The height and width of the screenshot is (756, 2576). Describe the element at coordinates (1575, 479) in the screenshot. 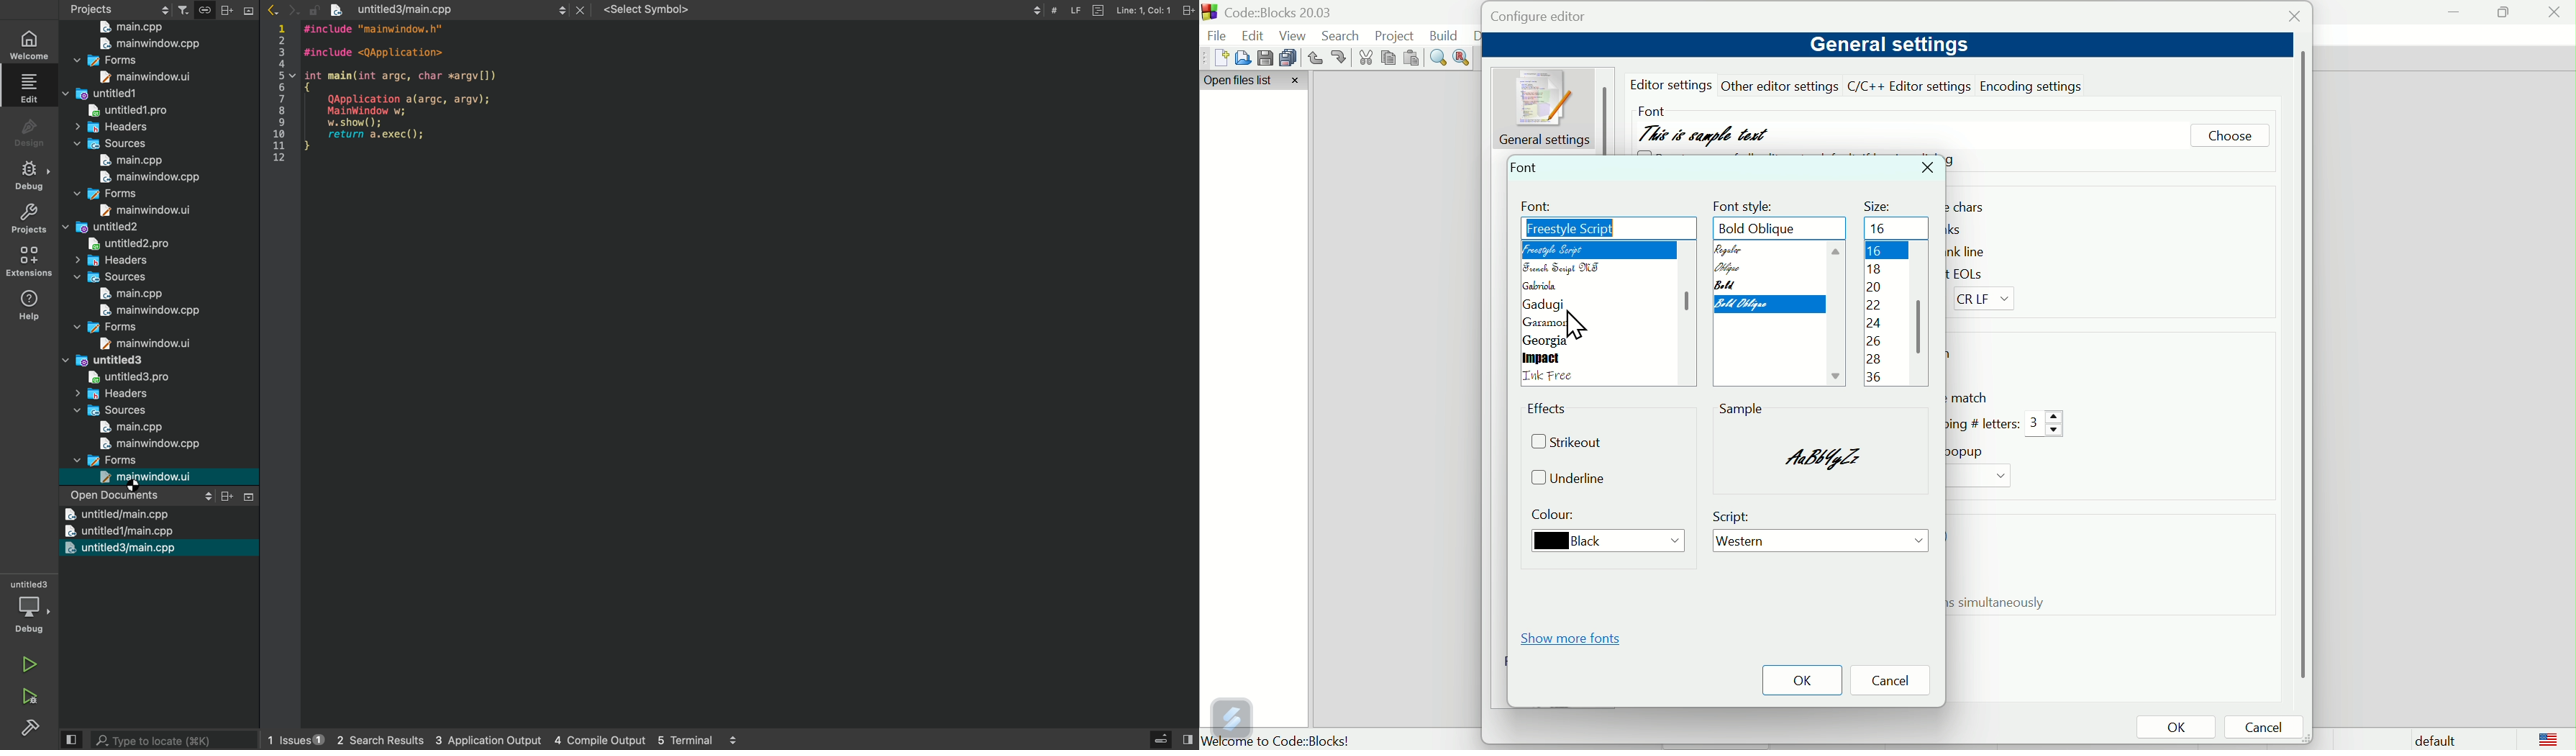

I see `Underline` at that location.